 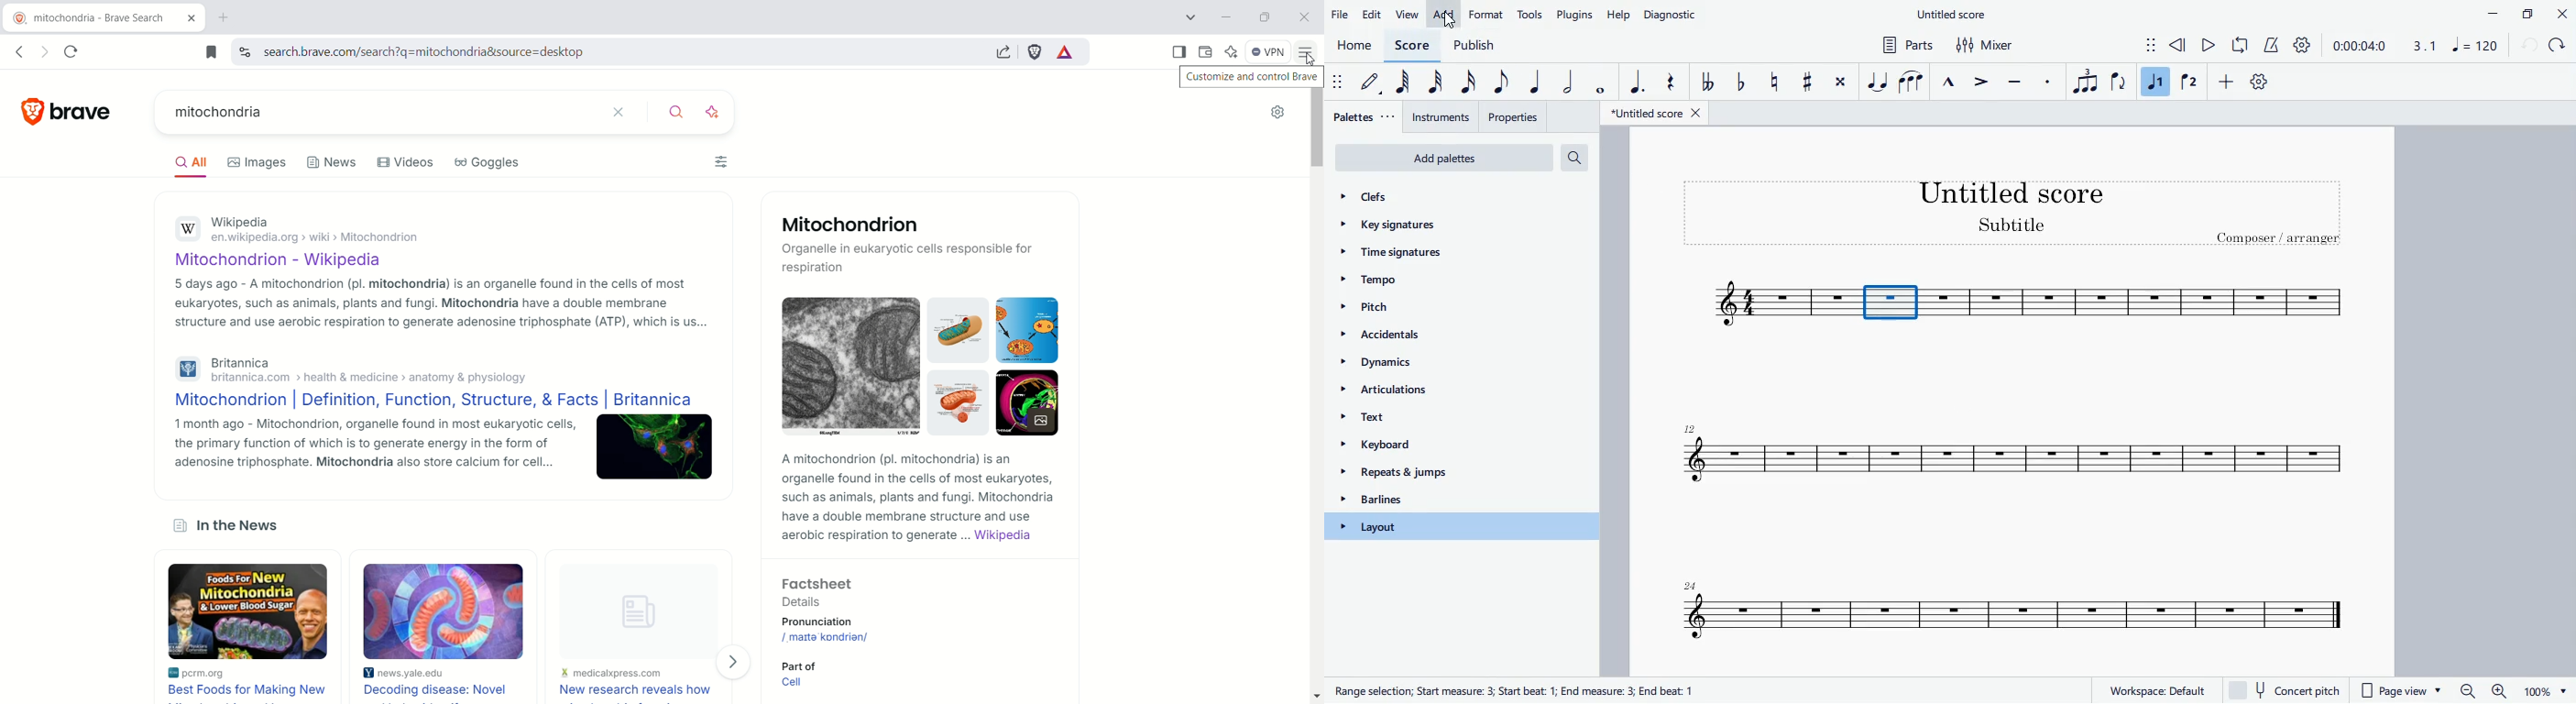 I want to click on go forward, so click(x=45, y=51).